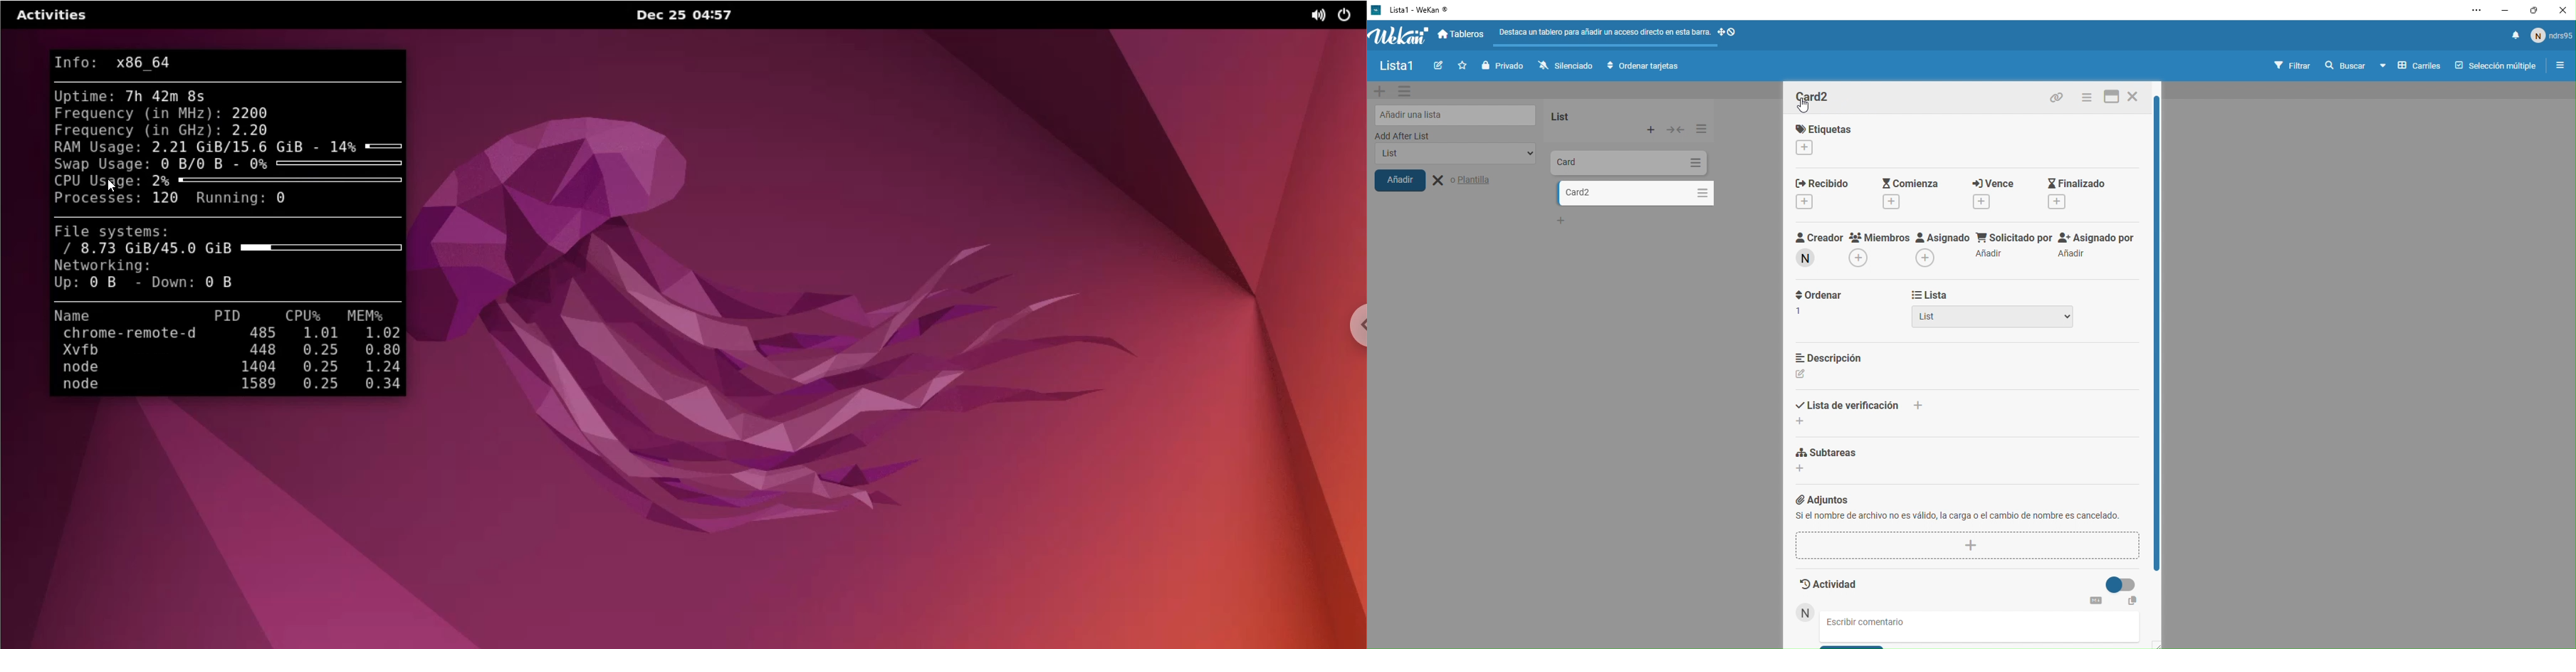 The width and height of the screenshot is (2576, 672). I want to click on card 2, so click(1618, 193).